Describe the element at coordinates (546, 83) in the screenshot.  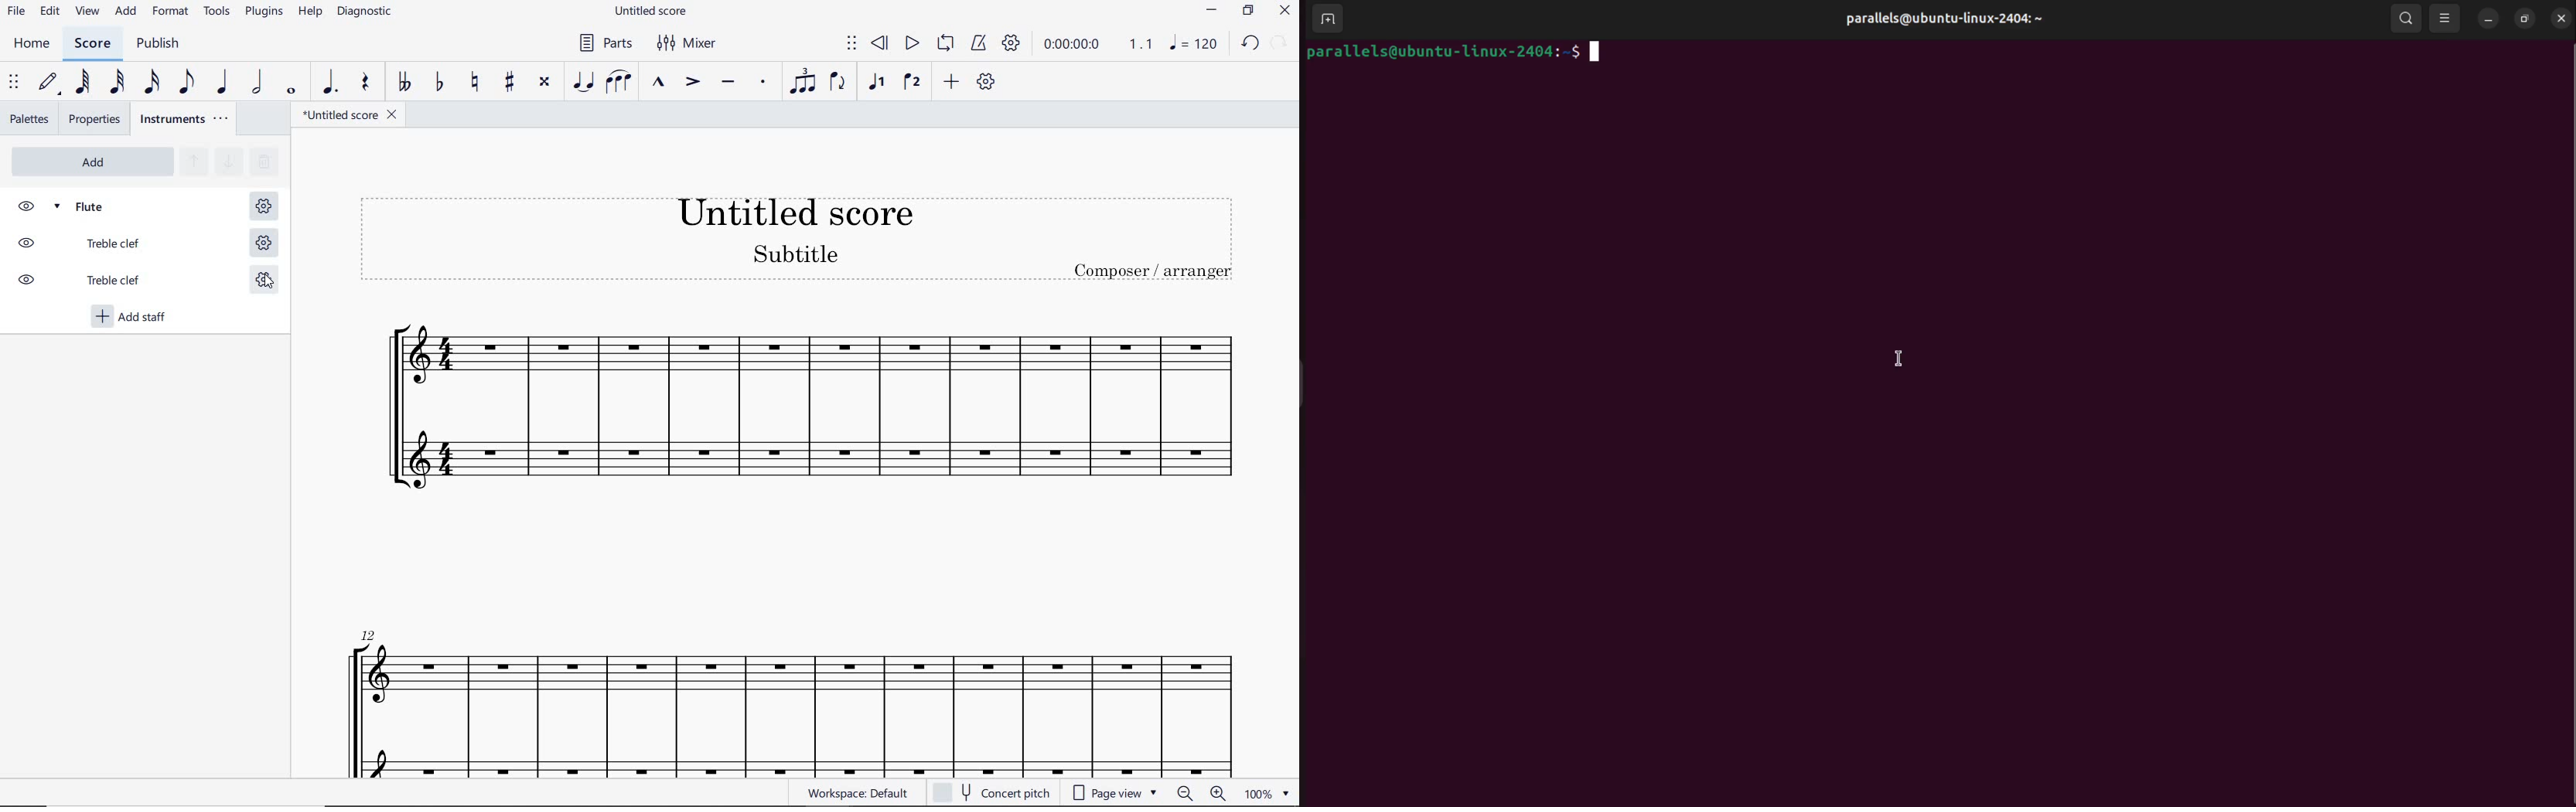
I see `TOGGLE DOUBLE-SHARP` at that location.